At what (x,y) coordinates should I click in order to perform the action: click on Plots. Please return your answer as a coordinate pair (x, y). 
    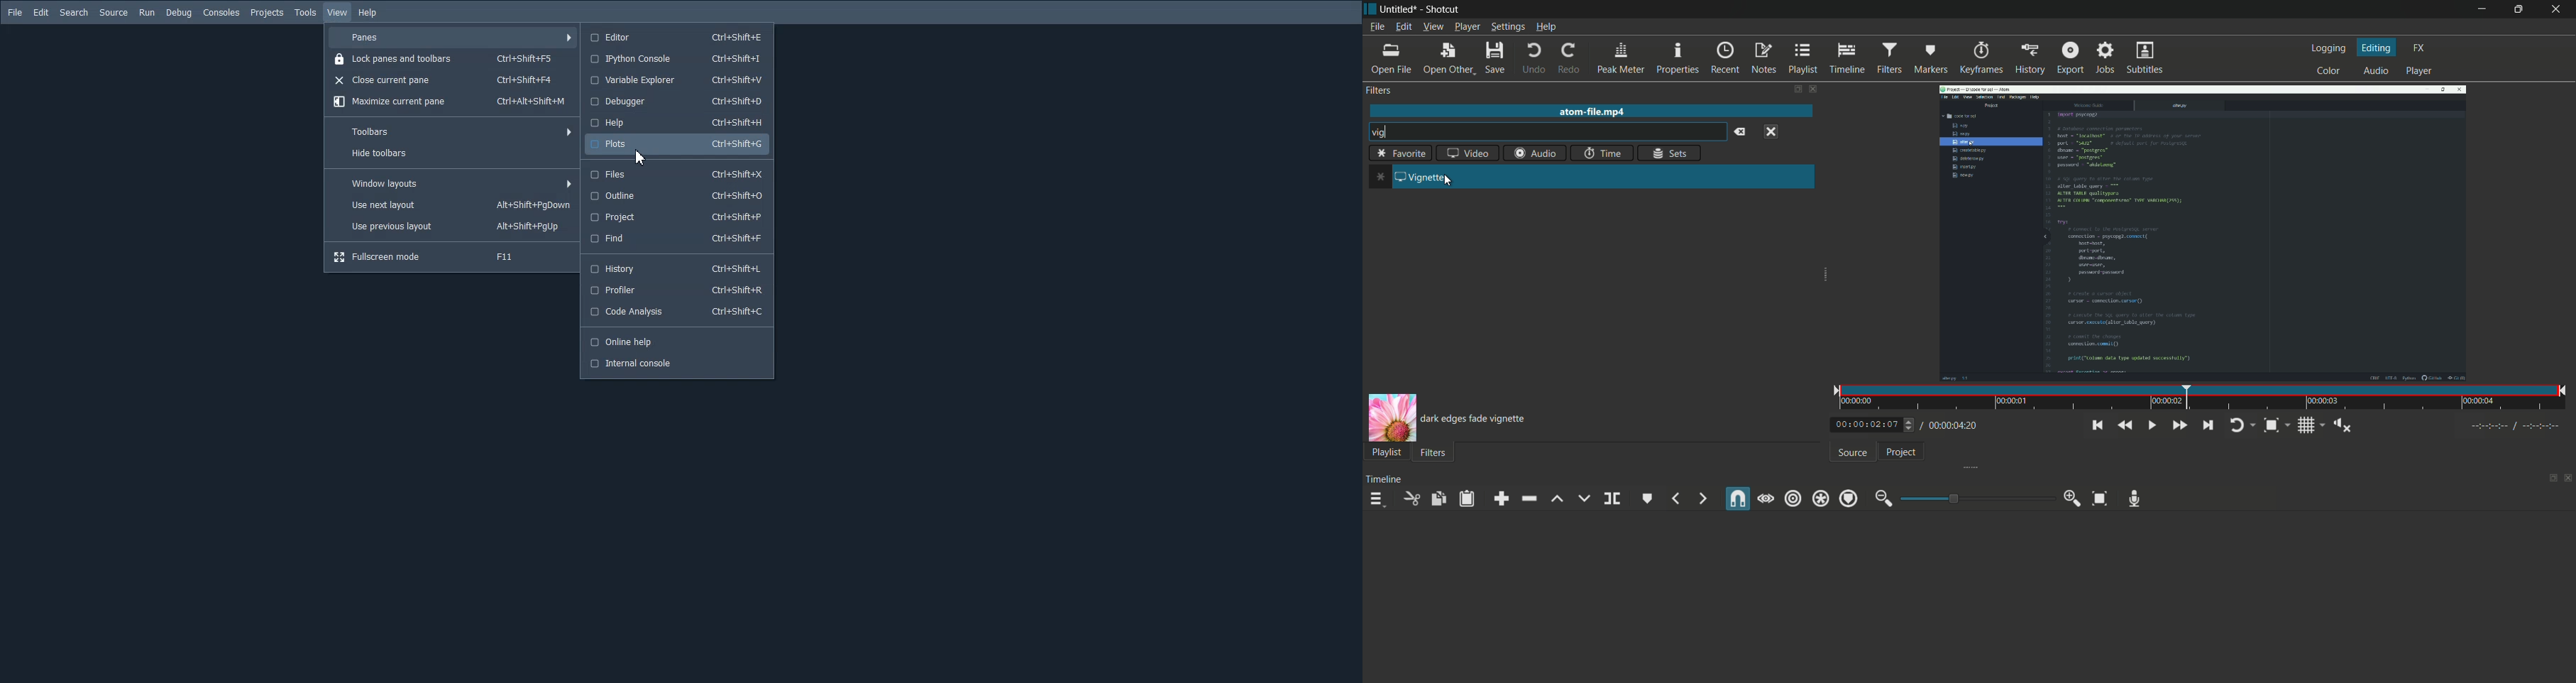
    Looking at the image, I should click on (678, 143).